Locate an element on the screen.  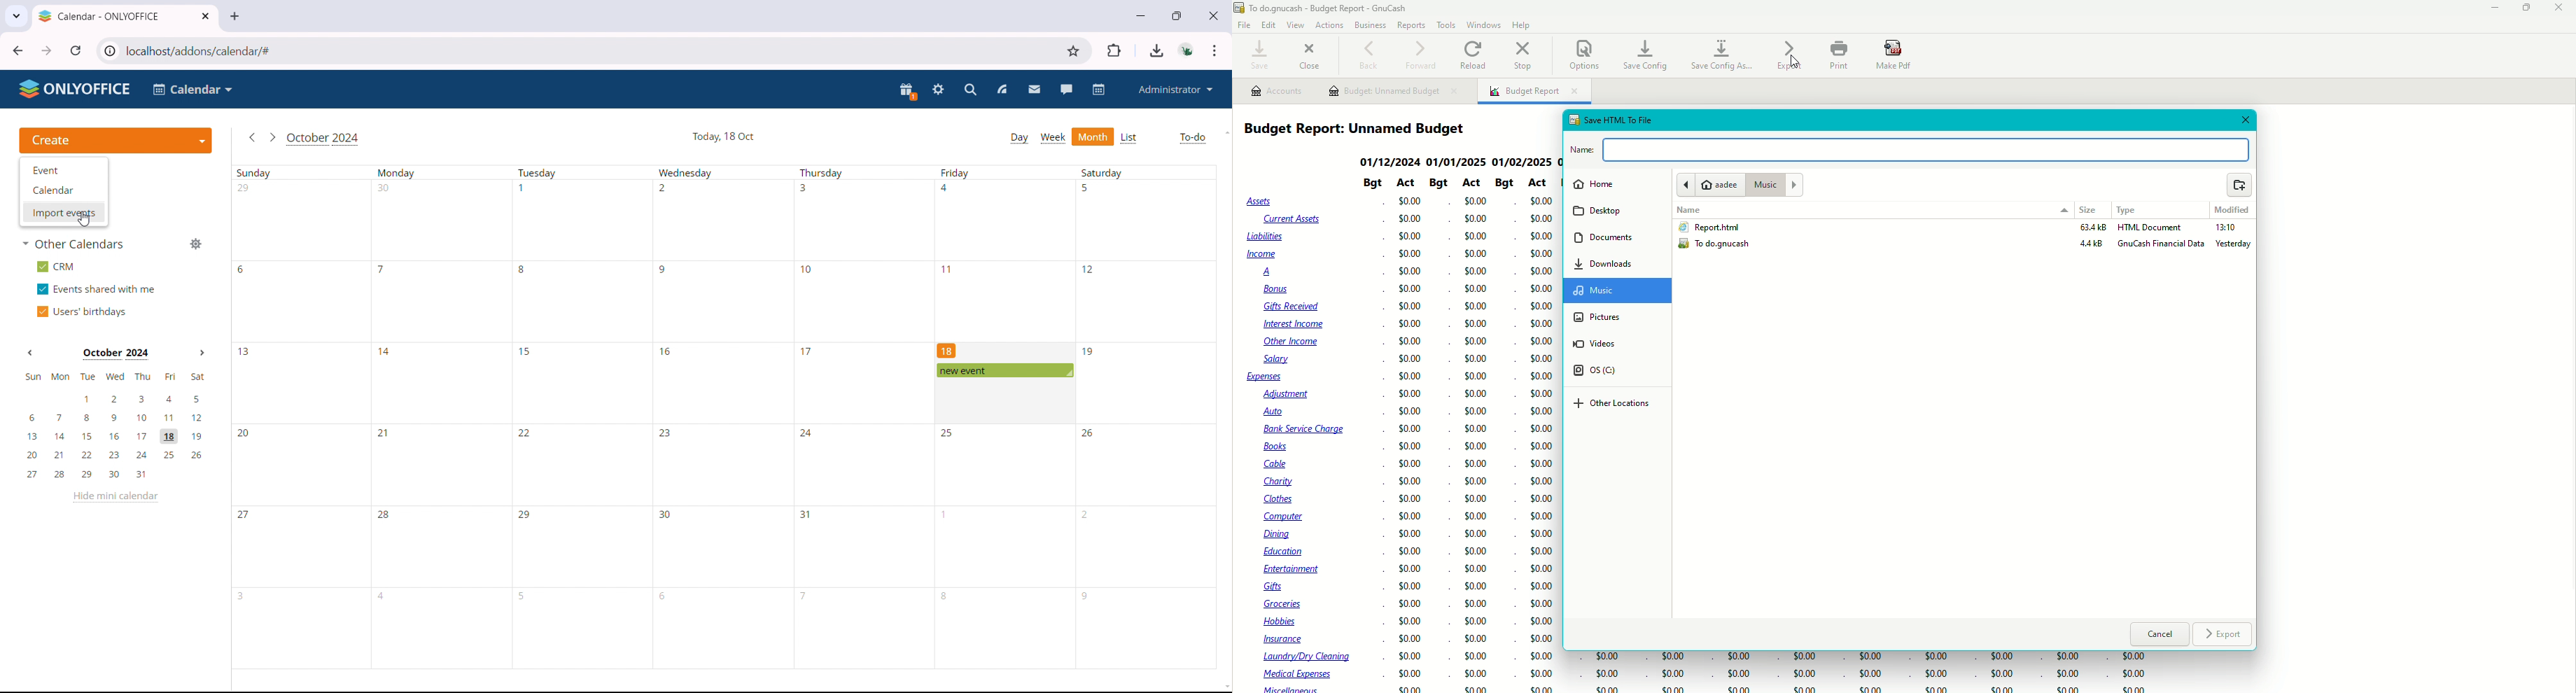
Back is located at coordinates (1368, 56).